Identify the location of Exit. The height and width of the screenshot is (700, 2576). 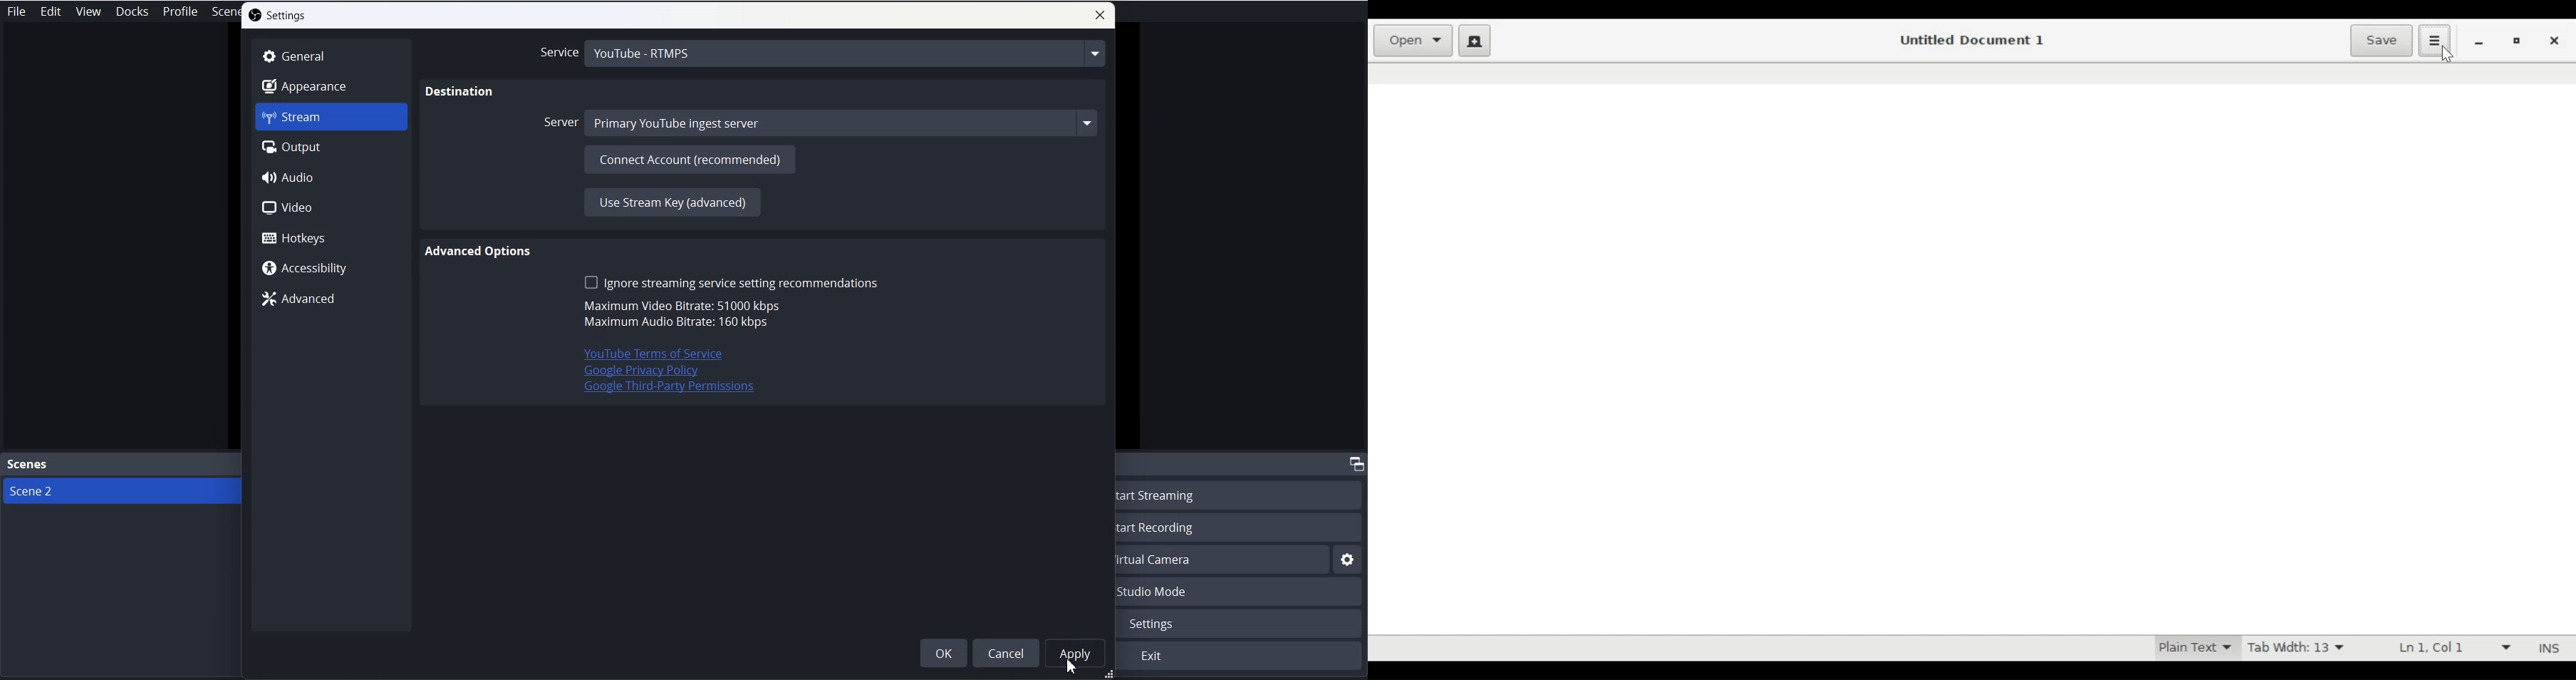
(1240, 656).